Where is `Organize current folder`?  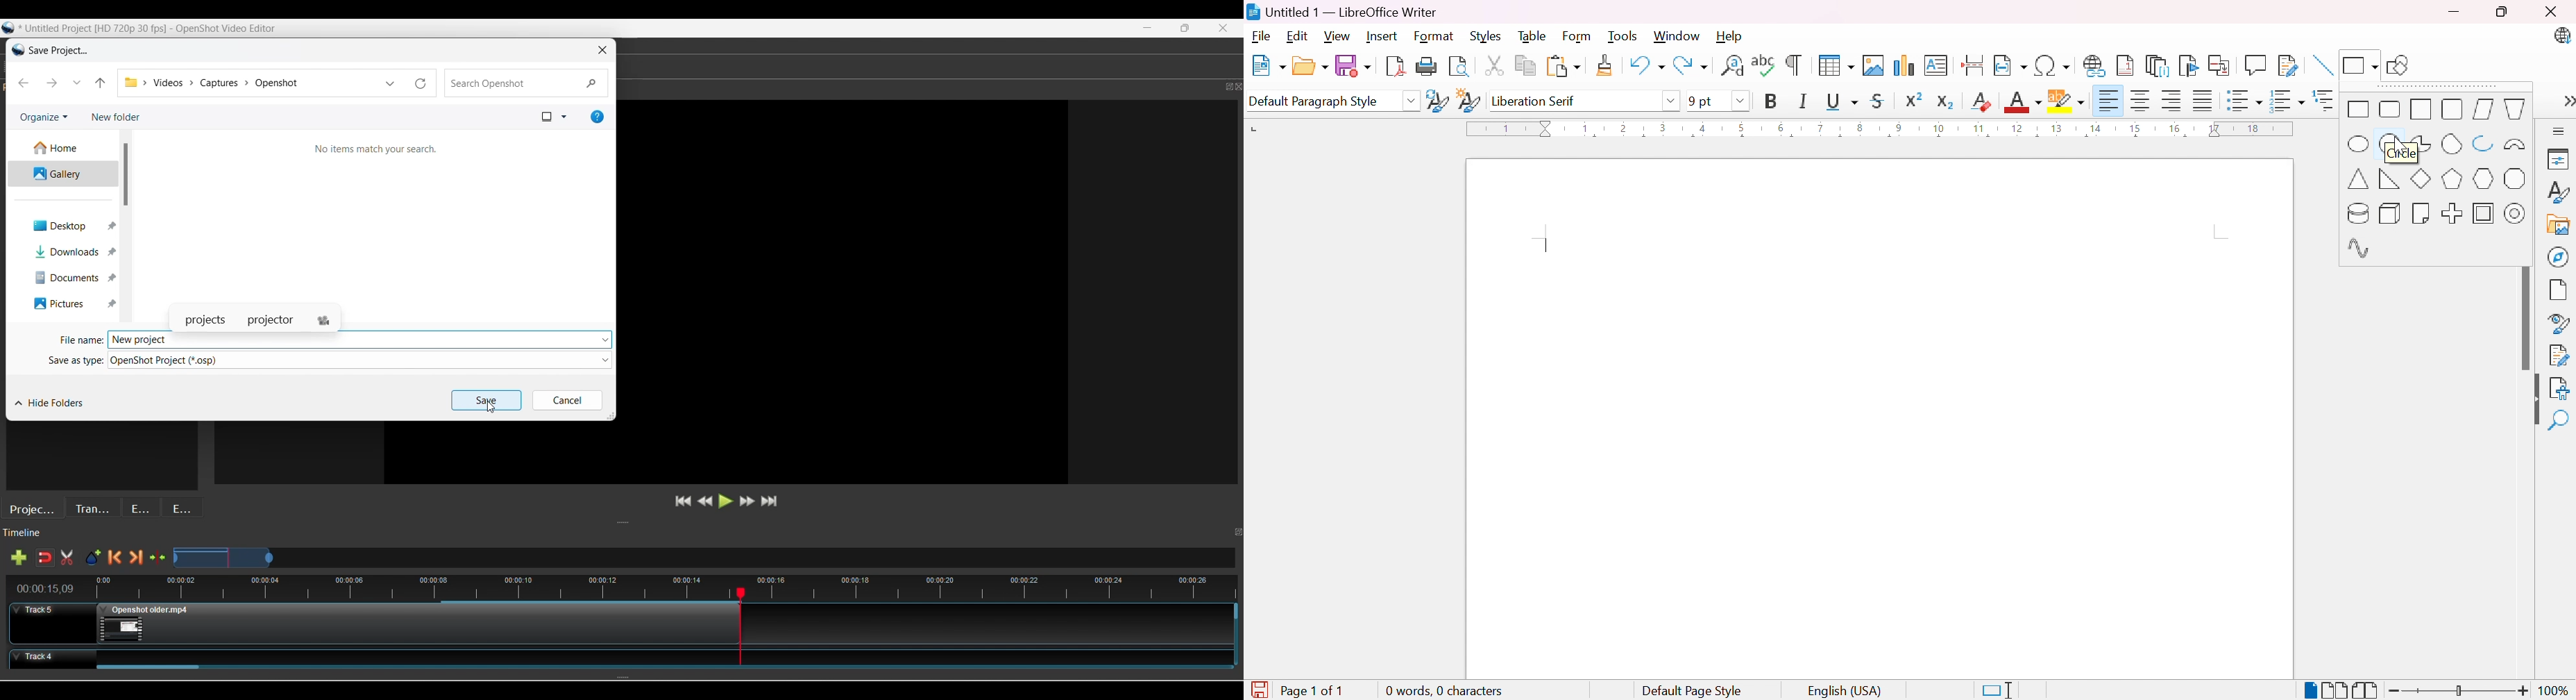 Organize current folder is located at coordinates (43, 117).